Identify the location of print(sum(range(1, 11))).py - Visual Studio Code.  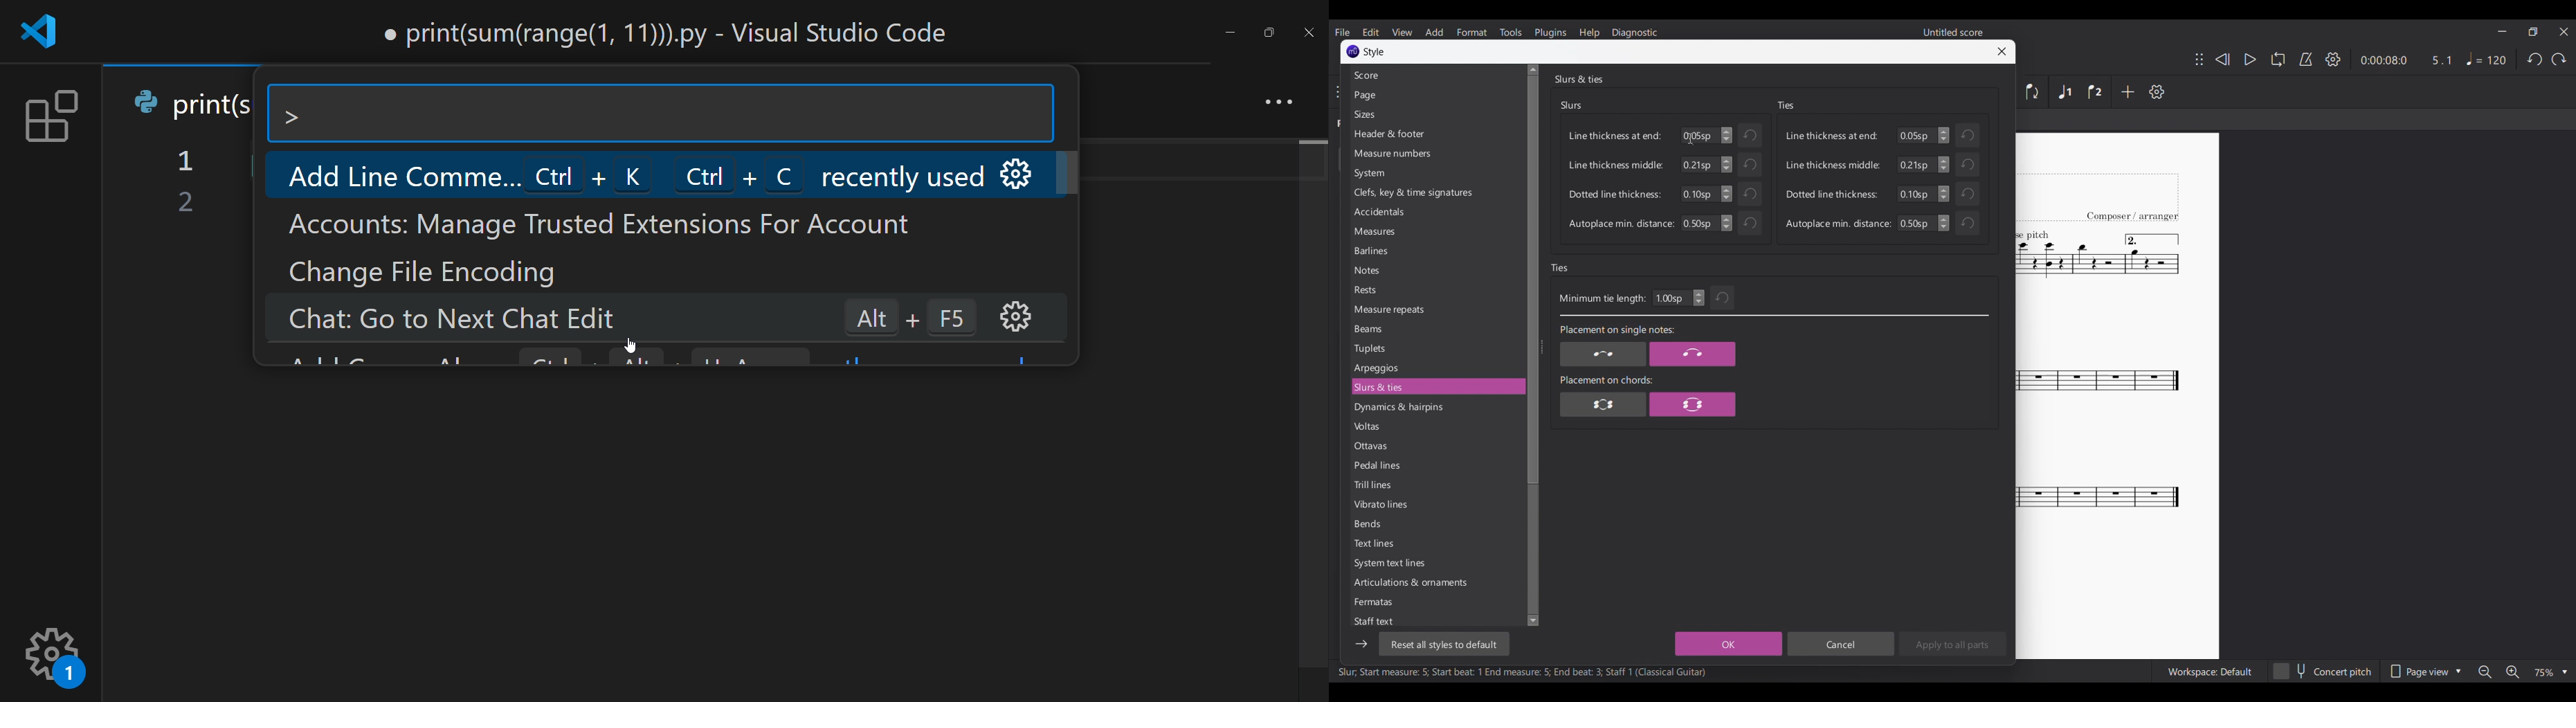
(670, 32).